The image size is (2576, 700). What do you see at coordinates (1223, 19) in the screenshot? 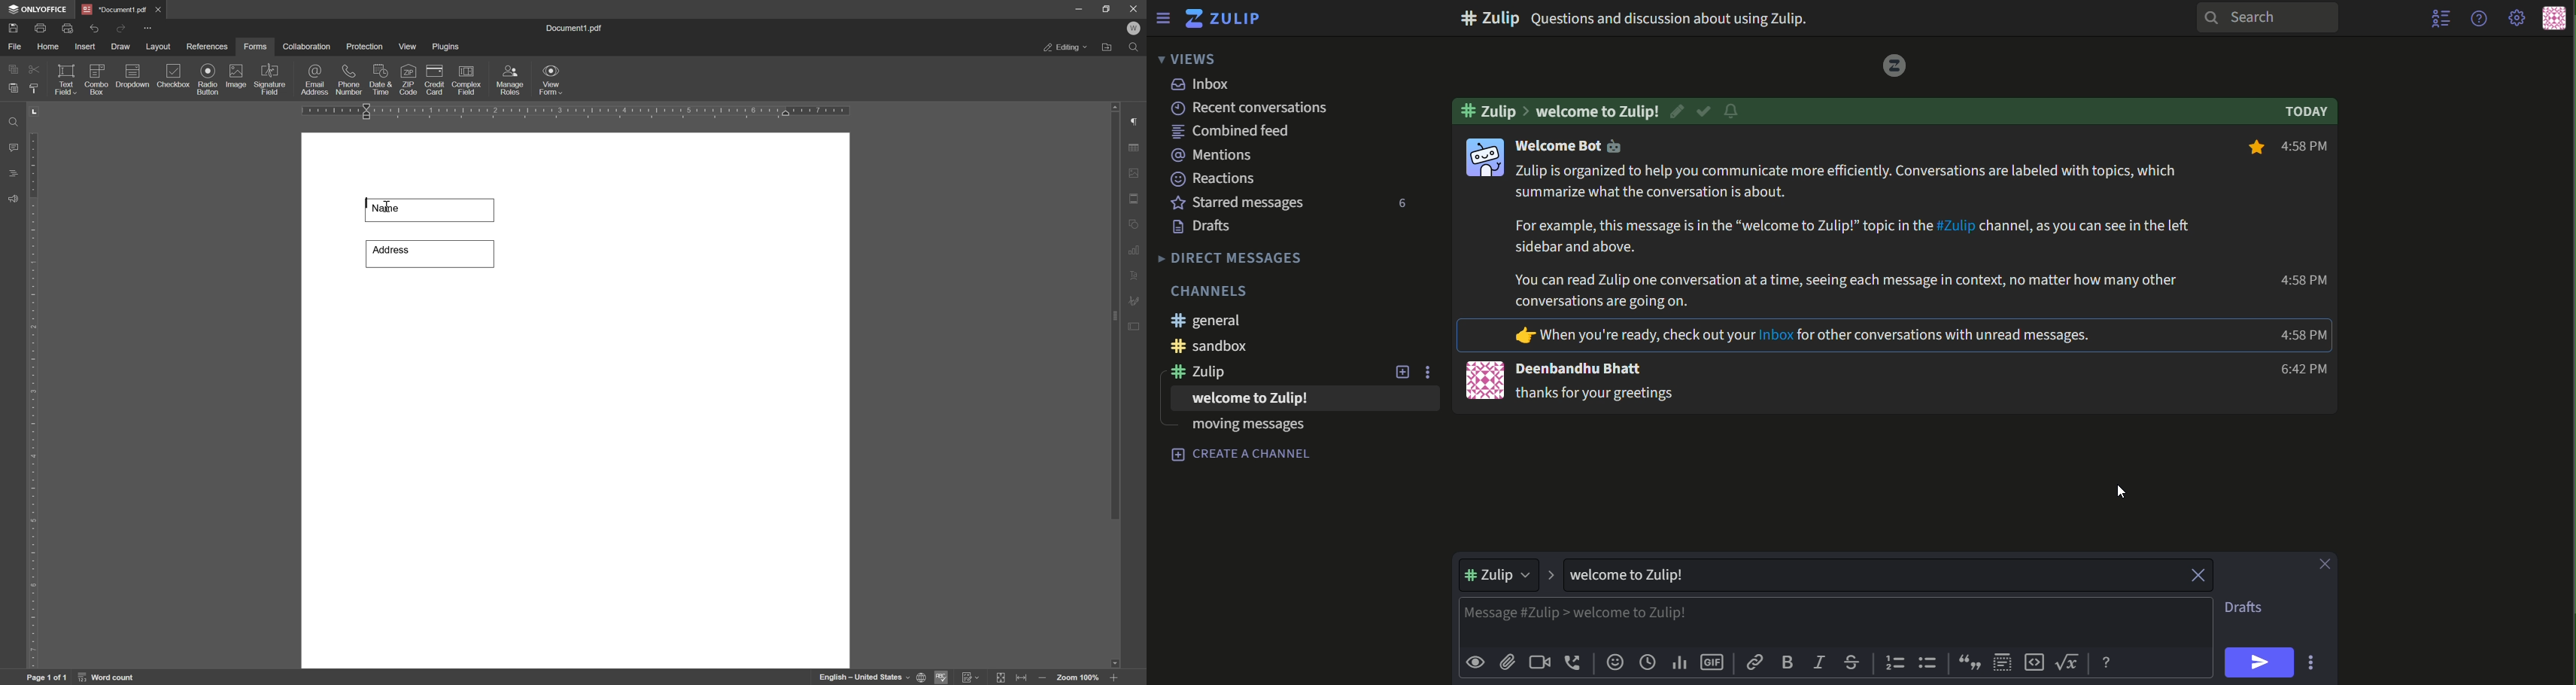
I see `logo and title` at bounding box center [1223, 19].